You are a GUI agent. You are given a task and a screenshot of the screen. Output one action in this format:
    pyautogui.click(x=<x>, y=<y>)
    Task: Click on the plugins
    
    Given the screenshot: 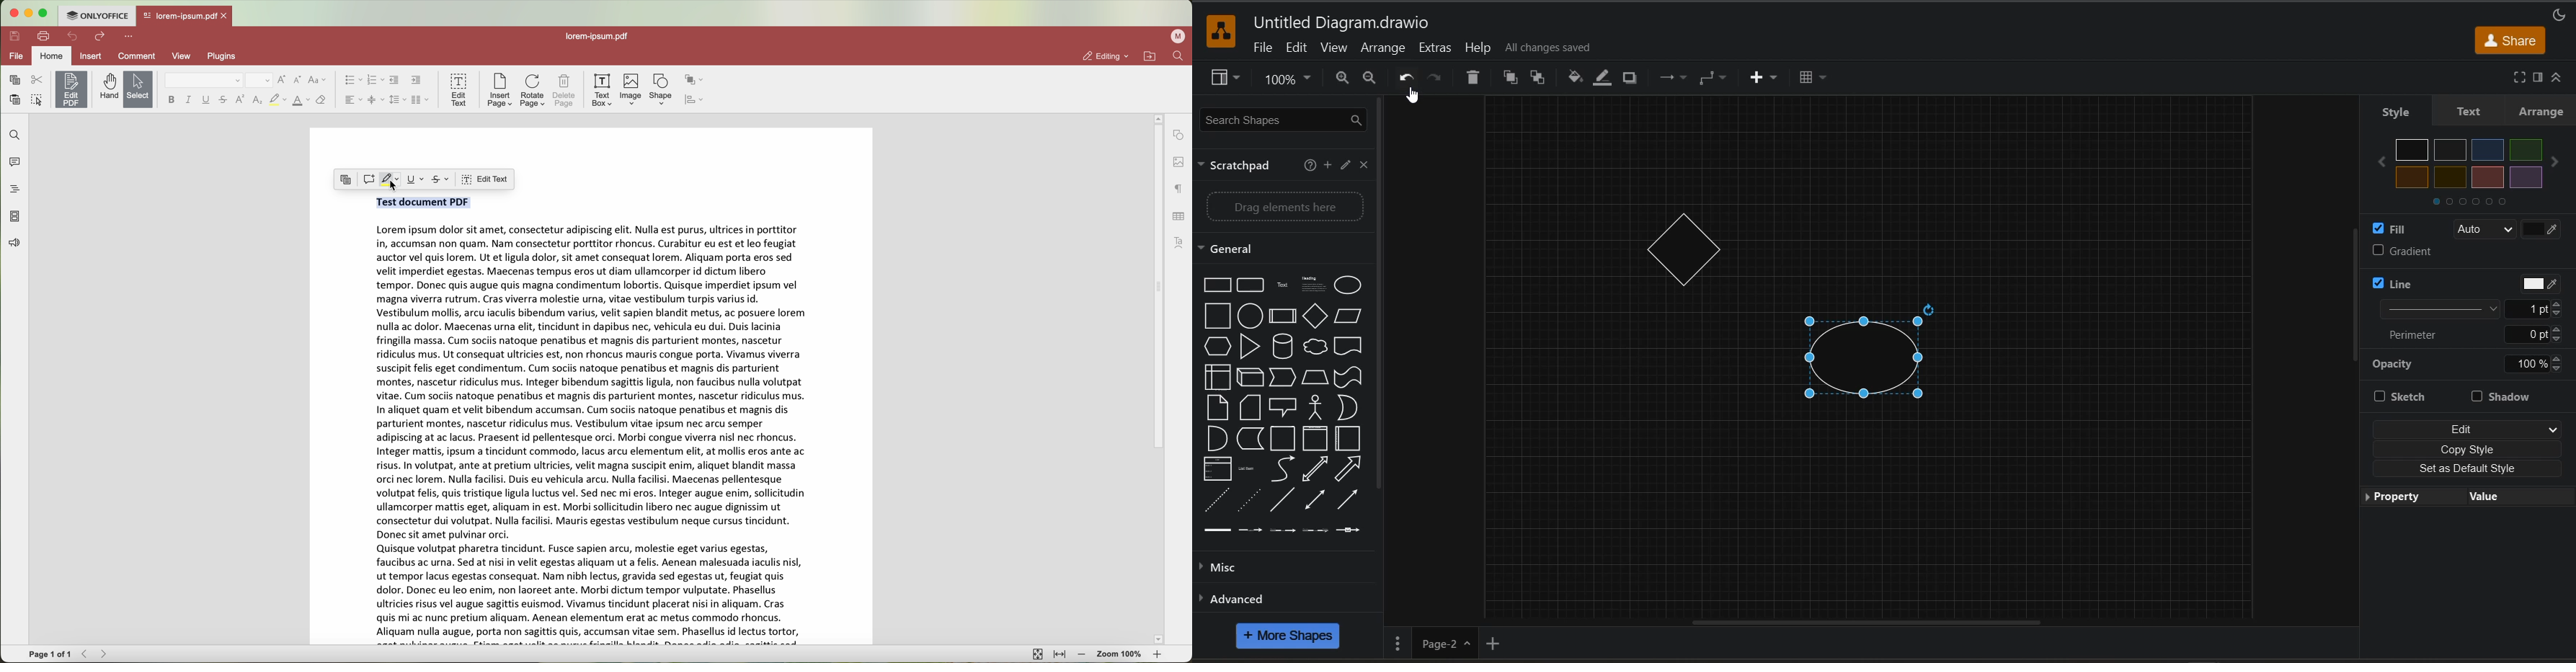 What is the action you would take?
    pyautogui.click(x=224, y=57)
    